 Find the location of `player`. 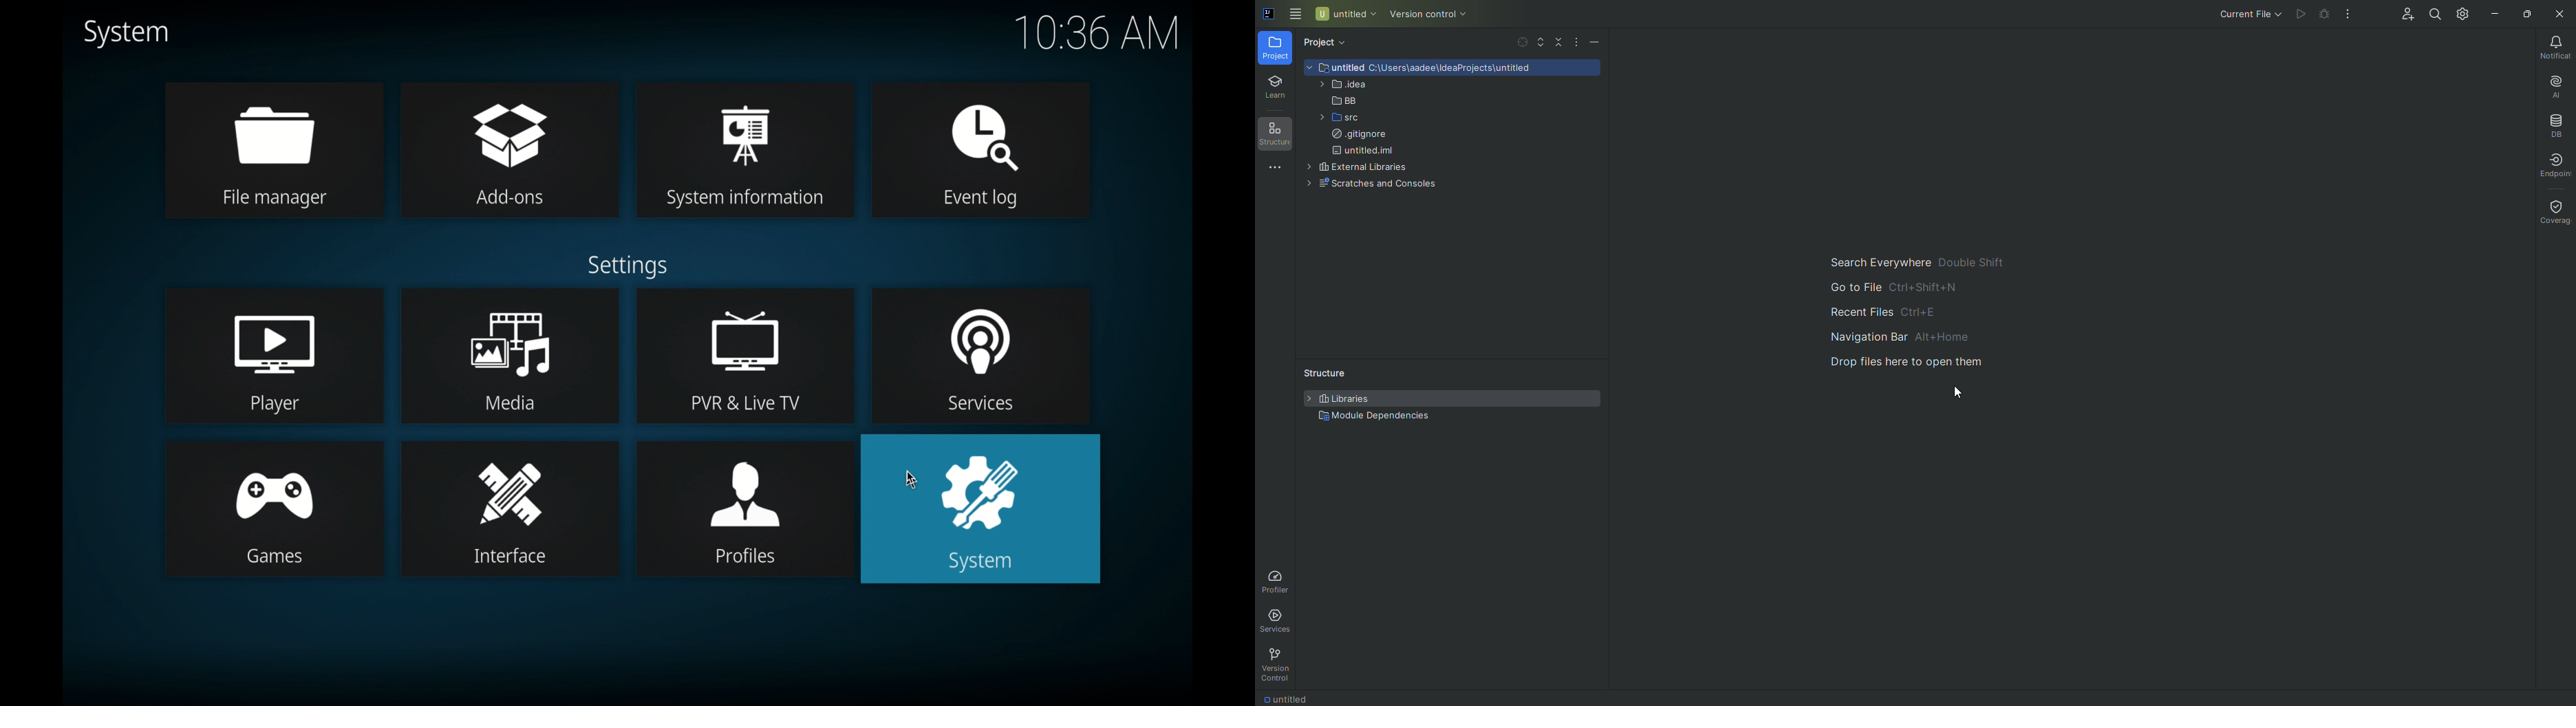

player is located at coordinates (273, 355).